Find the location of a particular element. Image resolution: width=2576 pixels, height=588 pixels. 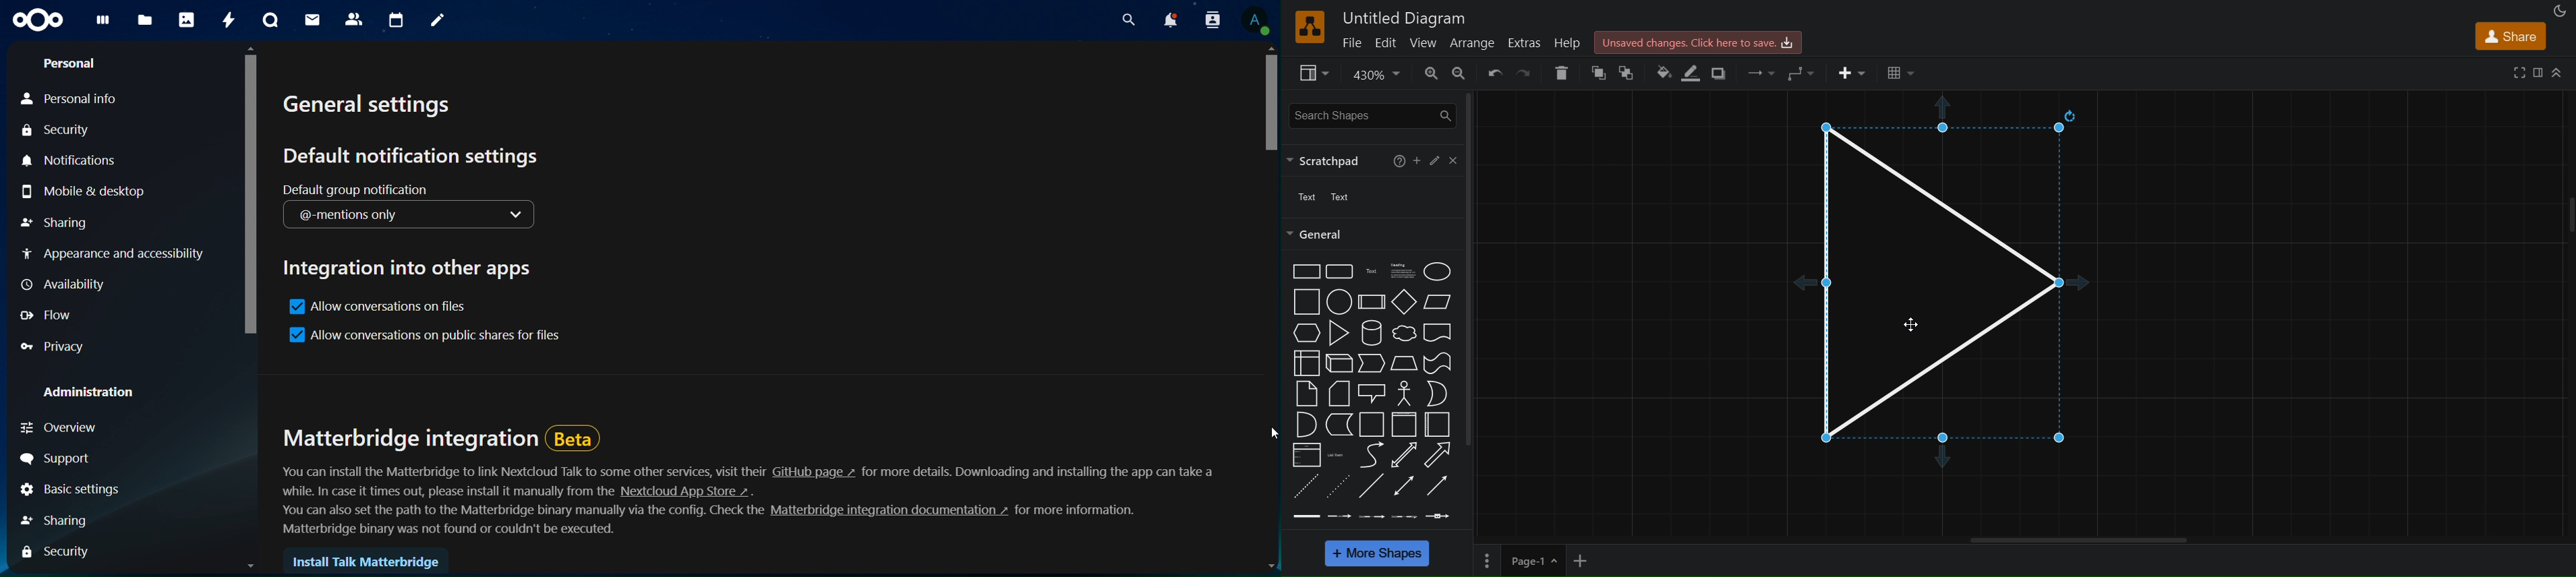

Cursor is located at coordinates (1910, 323).